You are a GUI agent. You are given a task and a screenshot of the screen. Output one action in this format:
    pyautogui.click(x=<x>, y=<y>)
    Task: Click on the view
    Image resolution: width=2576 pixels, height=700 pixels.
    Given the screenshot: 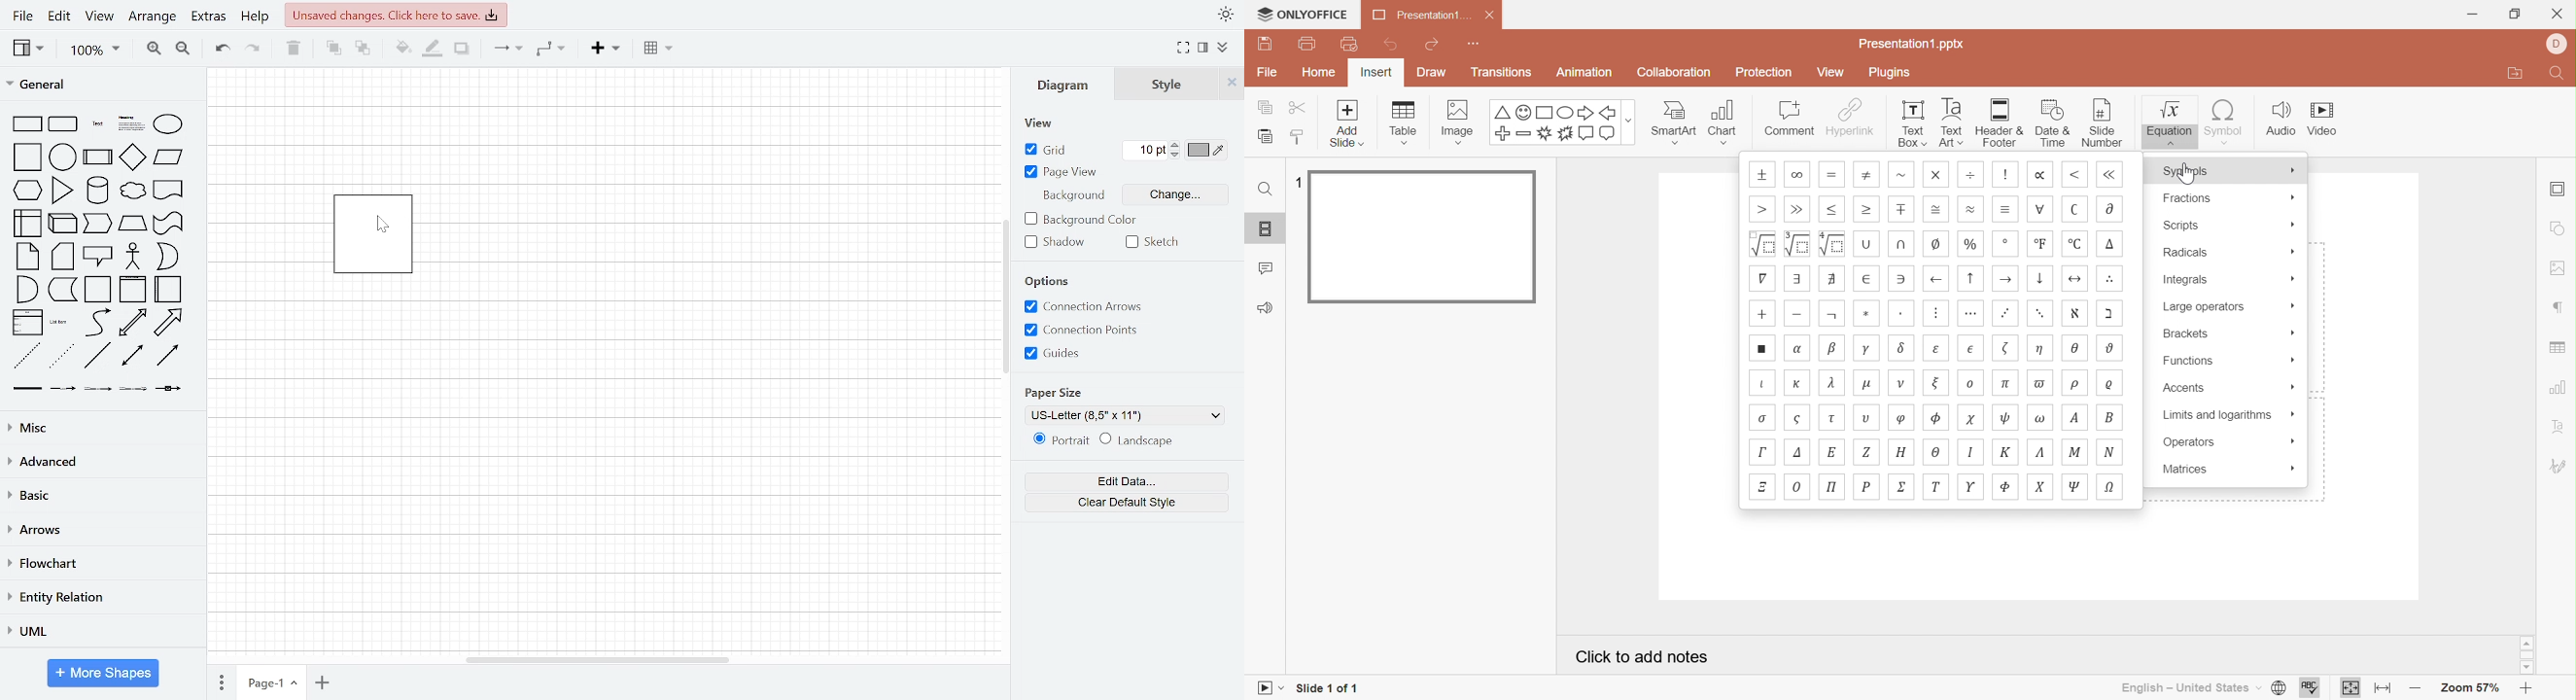 What is the action you would take?
    pyautogui.click(x=29, y=51)
    